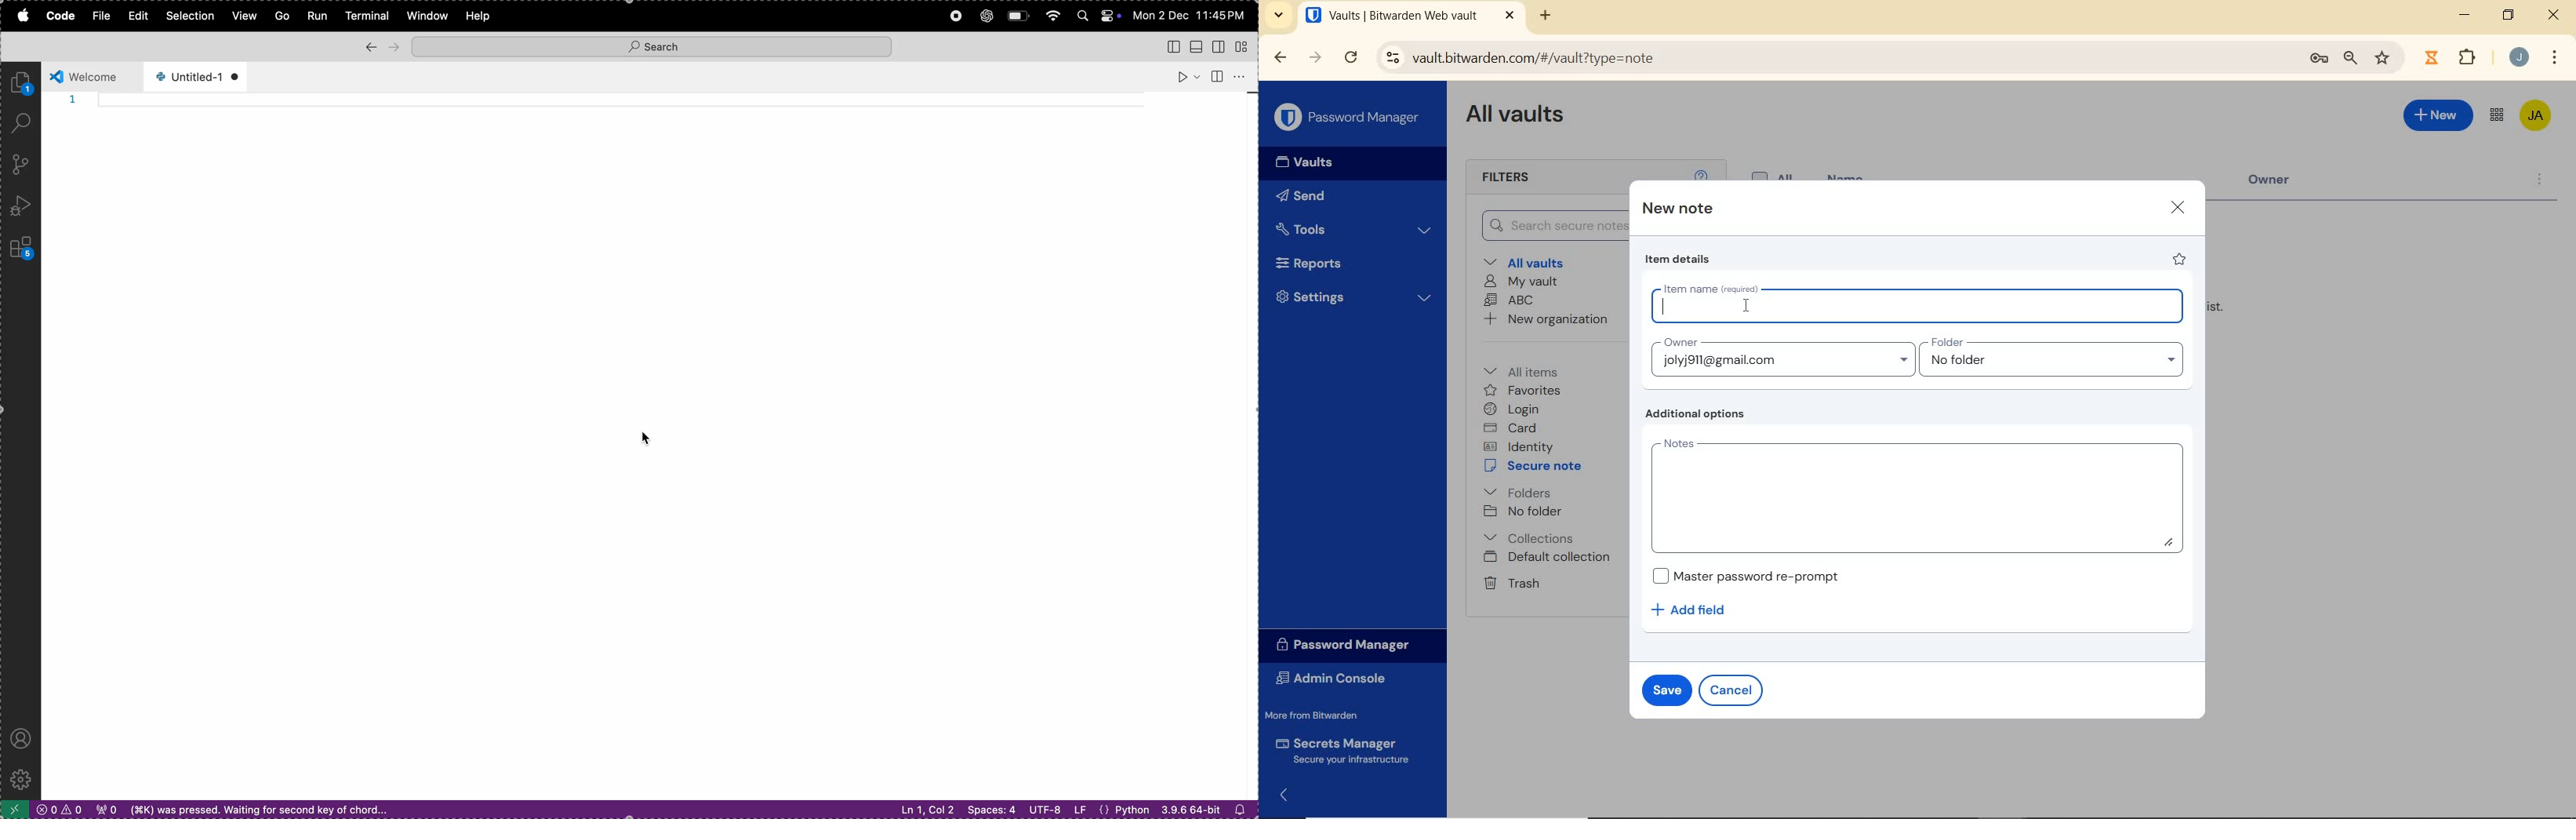  Describe the element at coordinates (1782, 356) in the screenshot. I see `Owner` at that location.